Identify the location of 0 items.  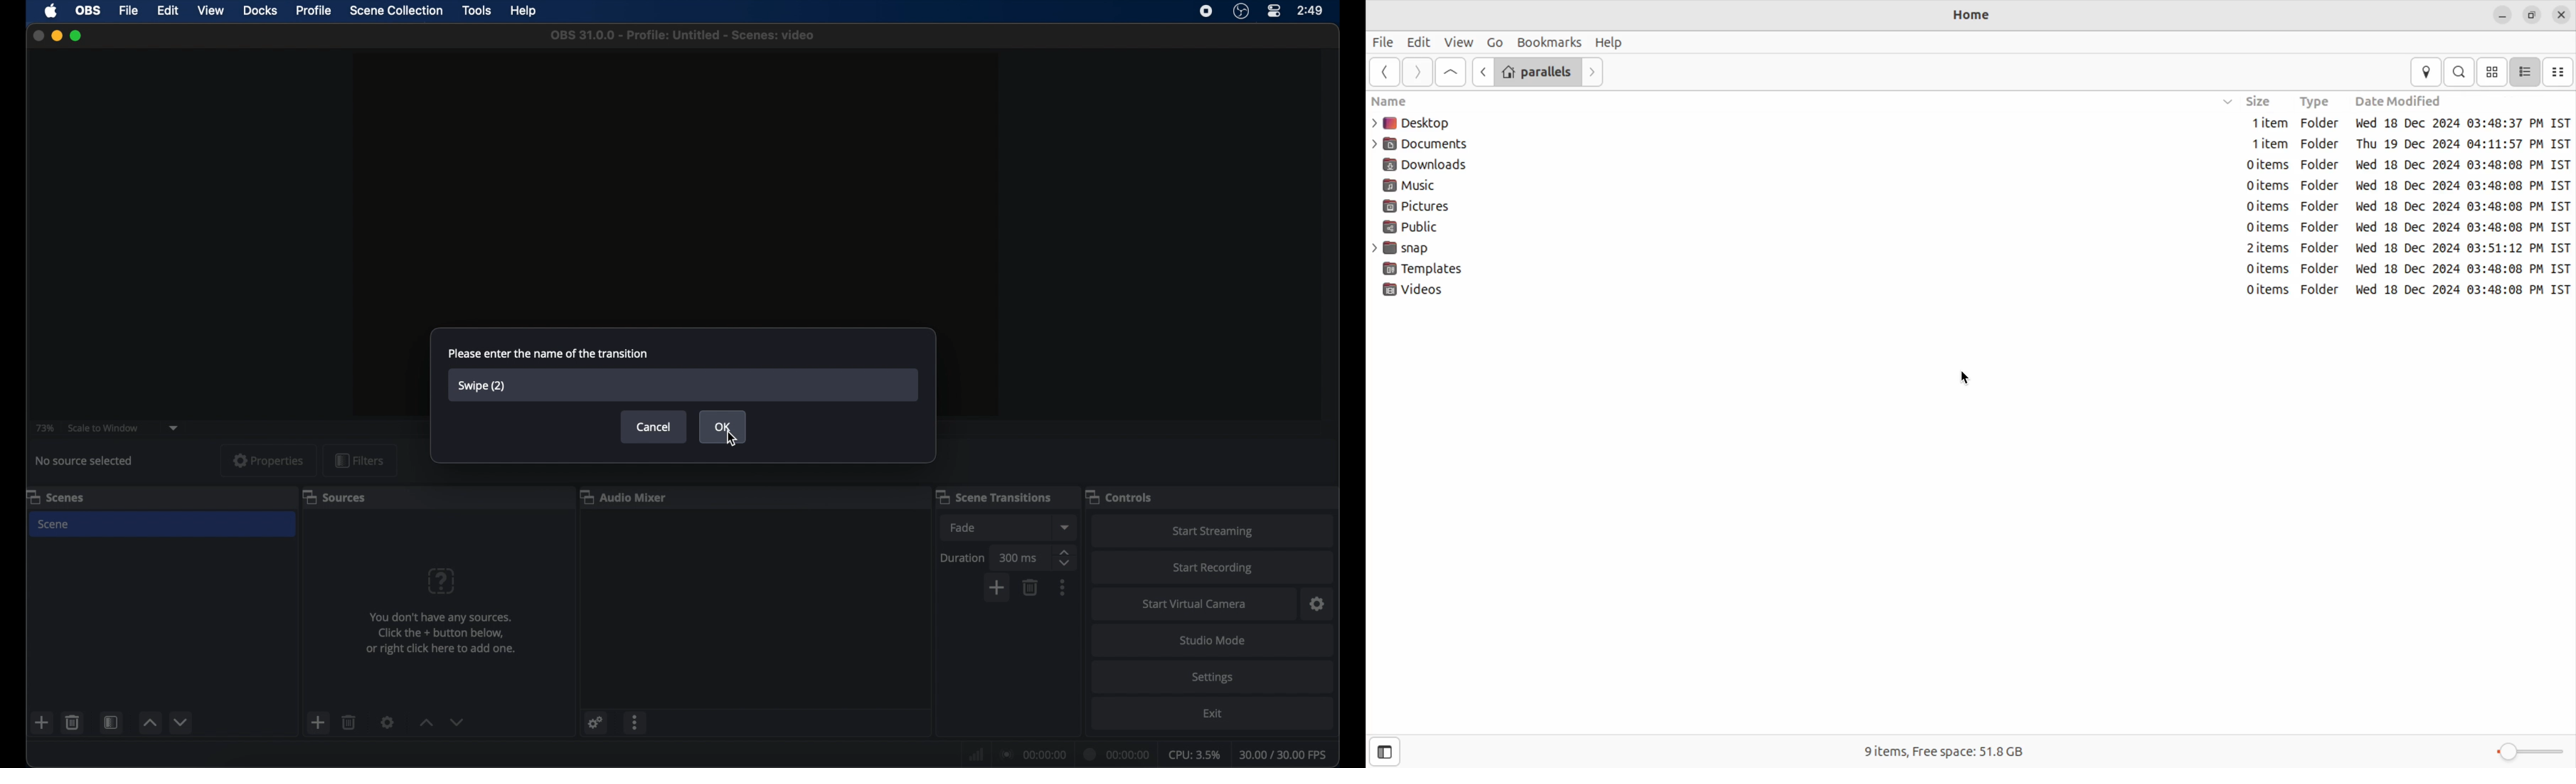
(2266, 228).